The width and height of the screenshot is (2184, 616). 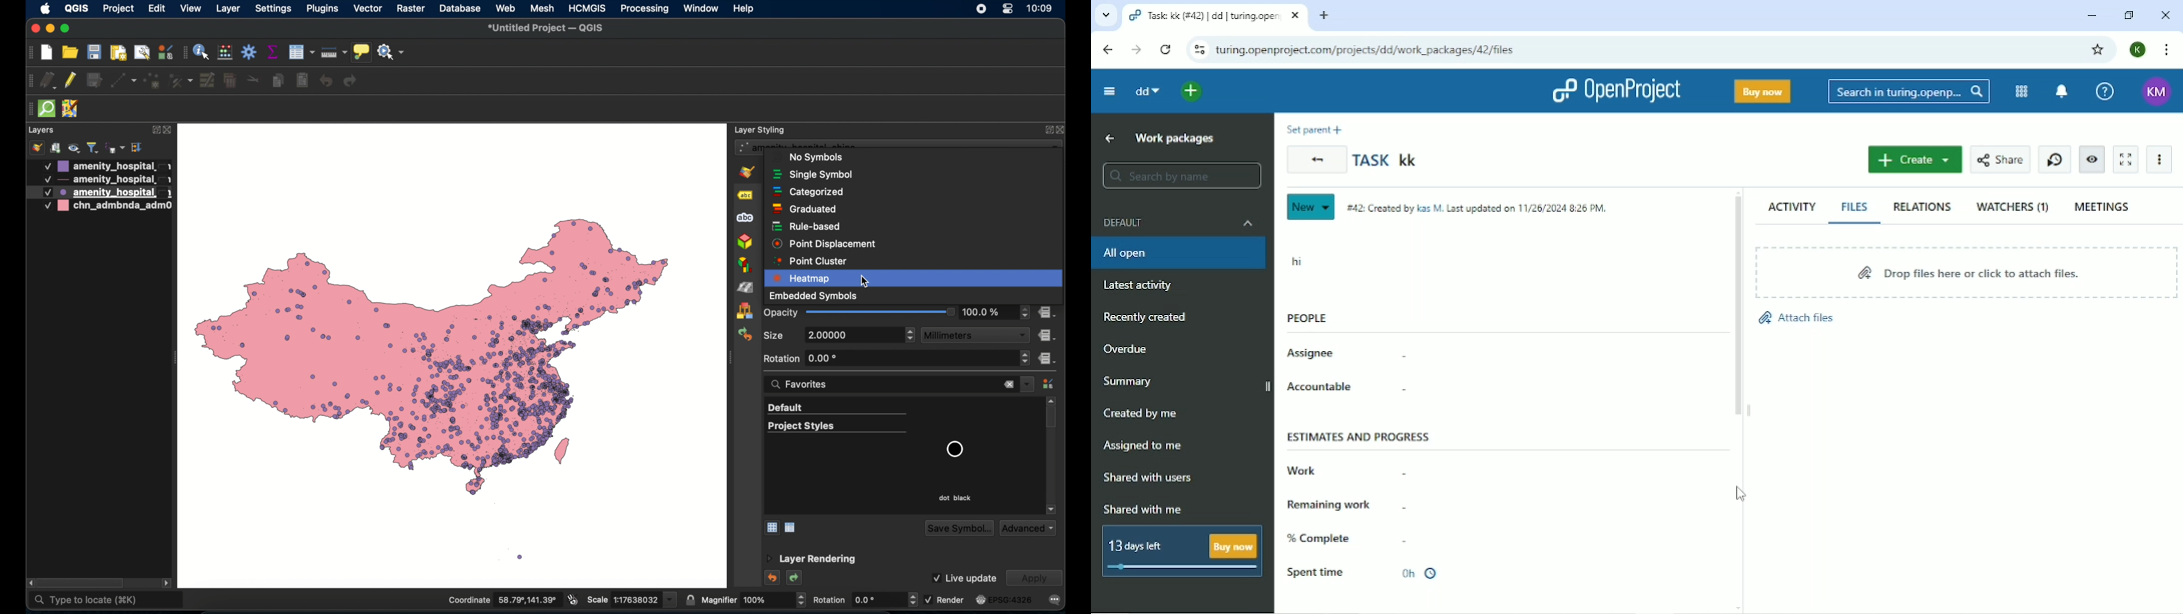 What do you see at coordinates (502, 599) in the screenshot?
I see `coordinate` at bounding box center [502, 599].